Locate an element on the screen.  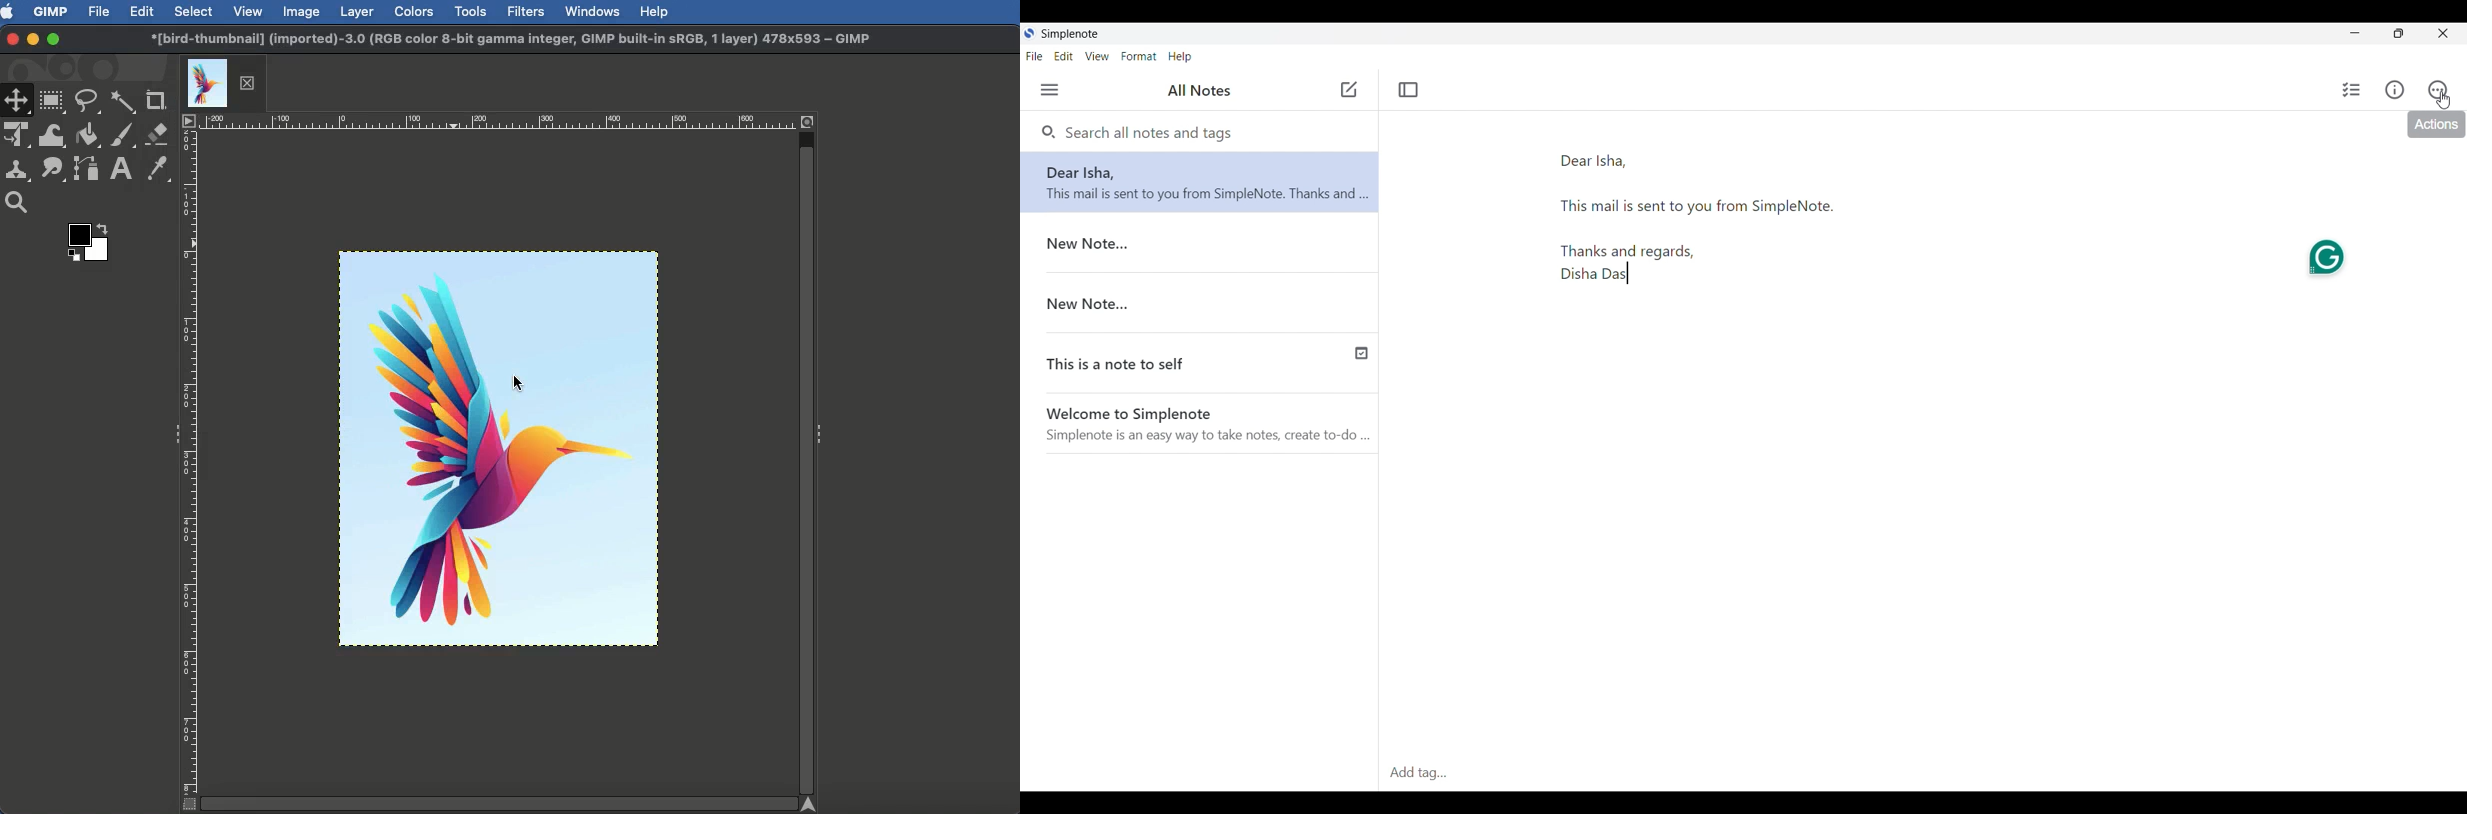
This is a note to self is located at coordinates (1153, 357).